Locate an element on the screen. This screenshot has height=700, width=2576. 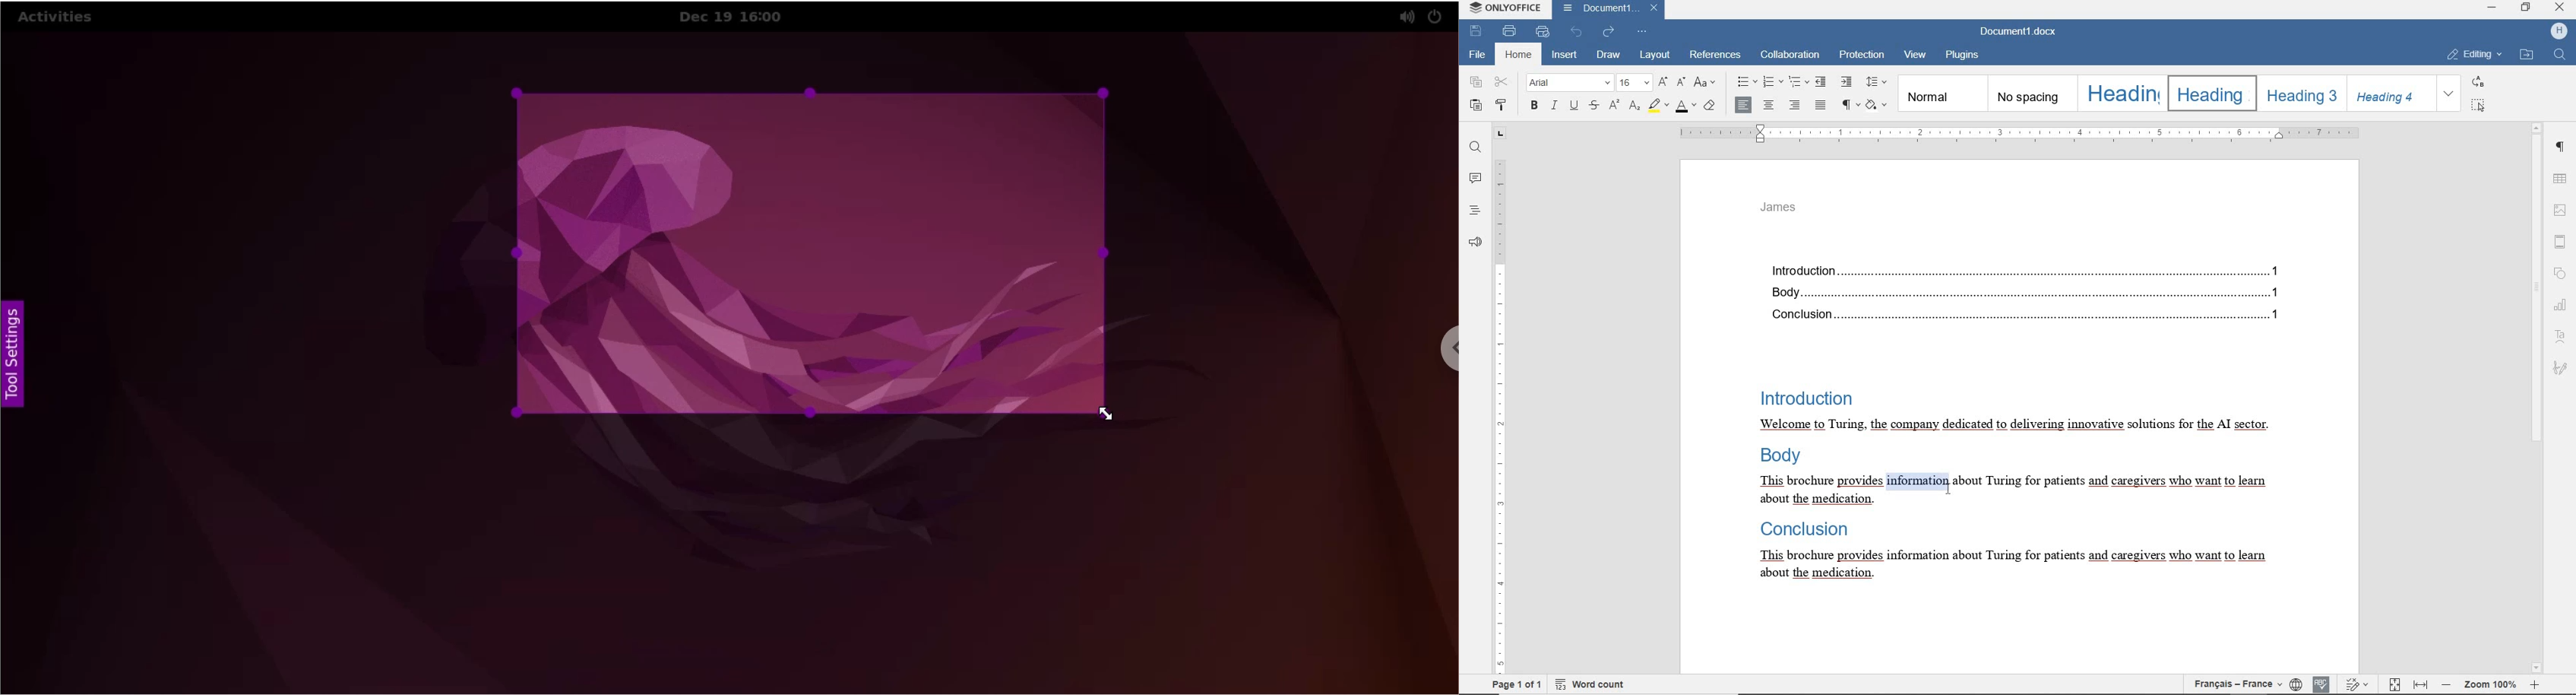
SHAPE is located at coordinates (2559, 272).